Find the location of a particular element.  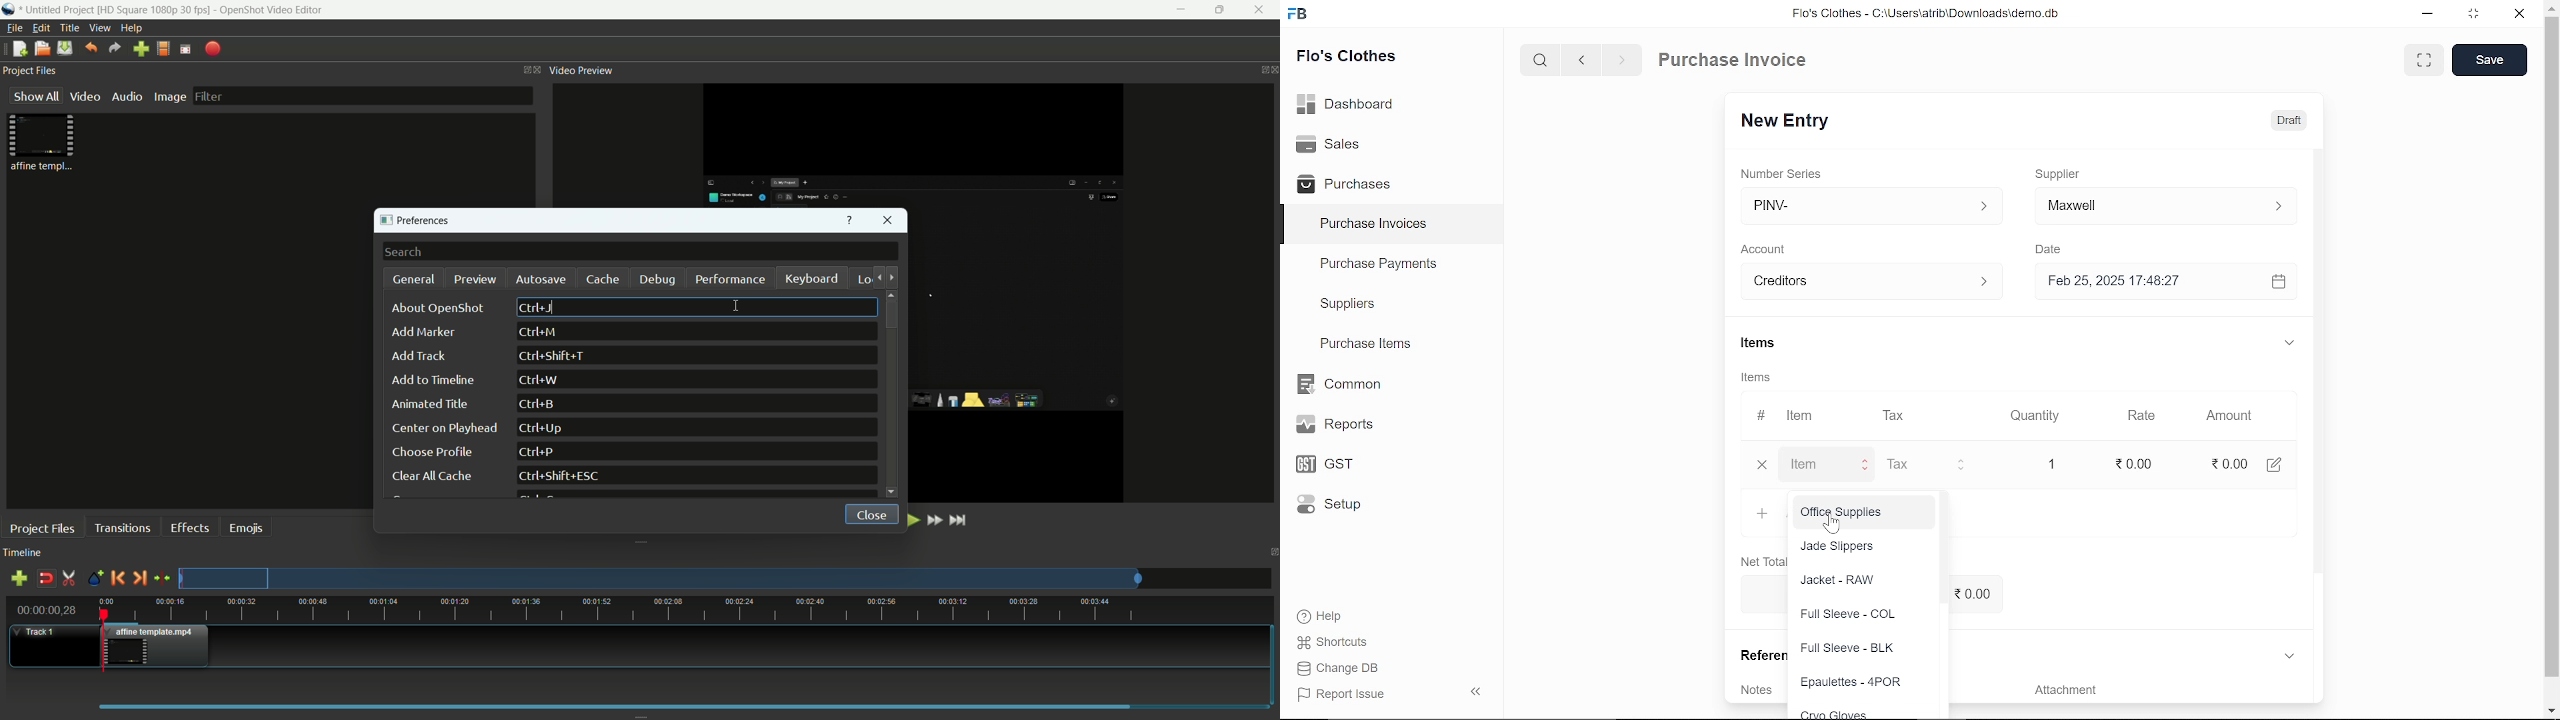

expand is located at coordinates (2292, 656).